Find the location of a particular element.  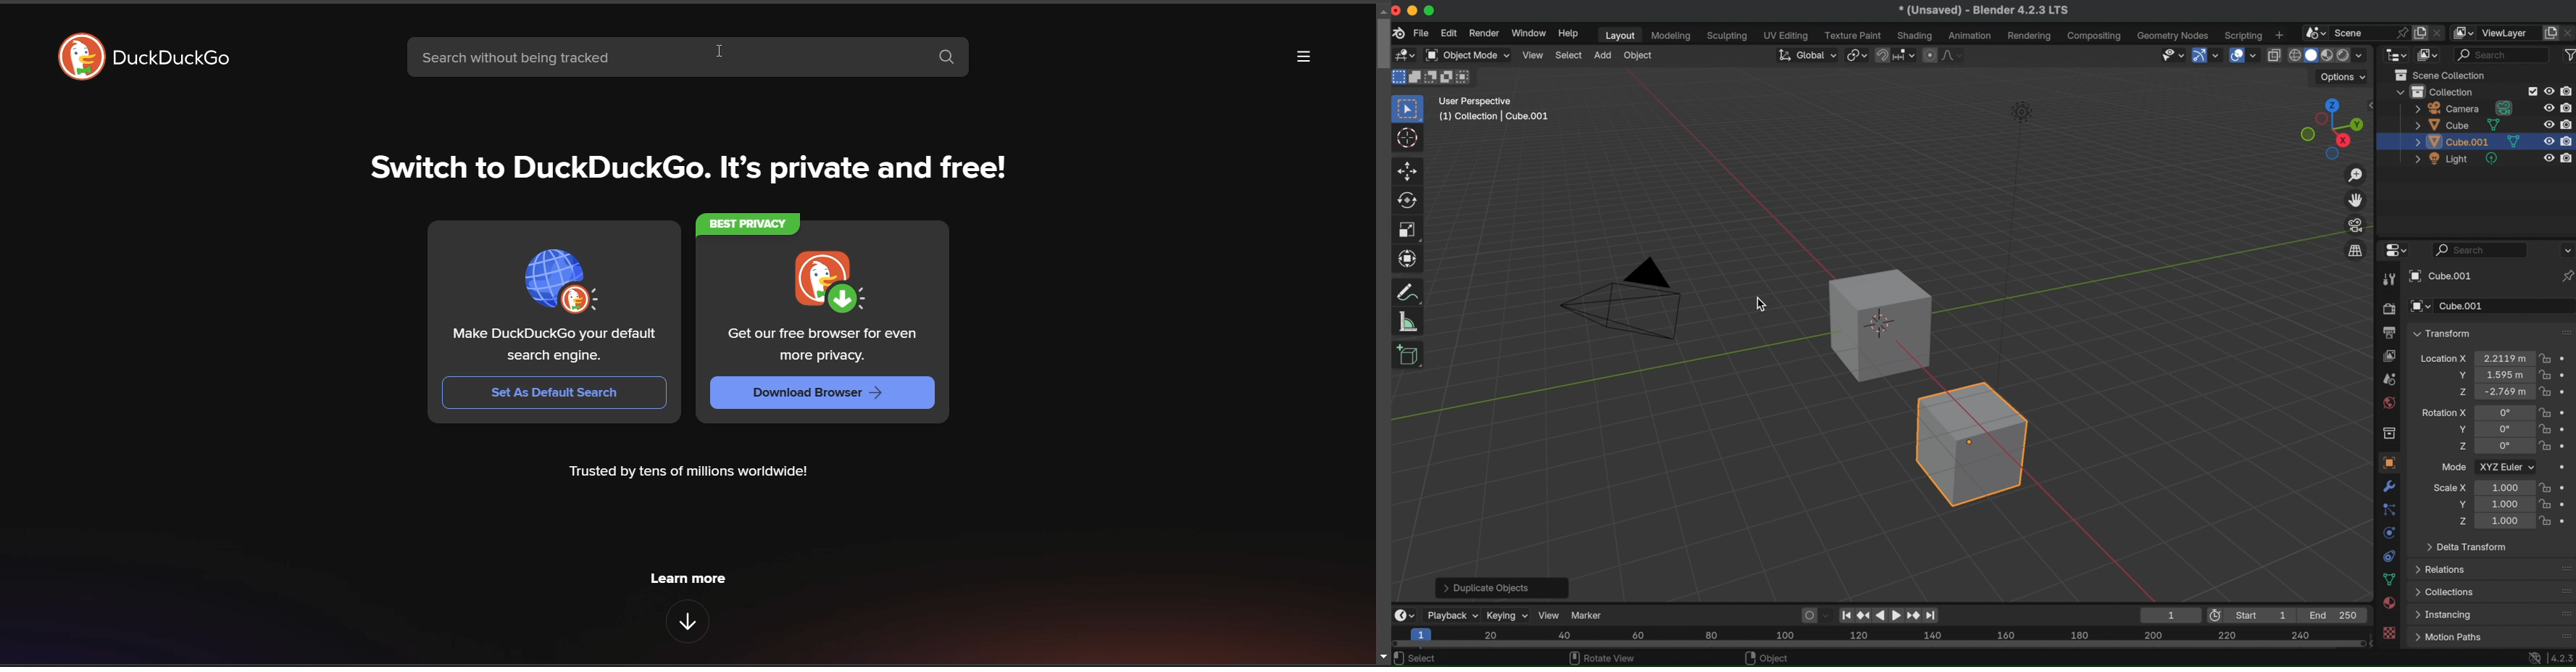

delta transform is located at coordinates (2467, 546).